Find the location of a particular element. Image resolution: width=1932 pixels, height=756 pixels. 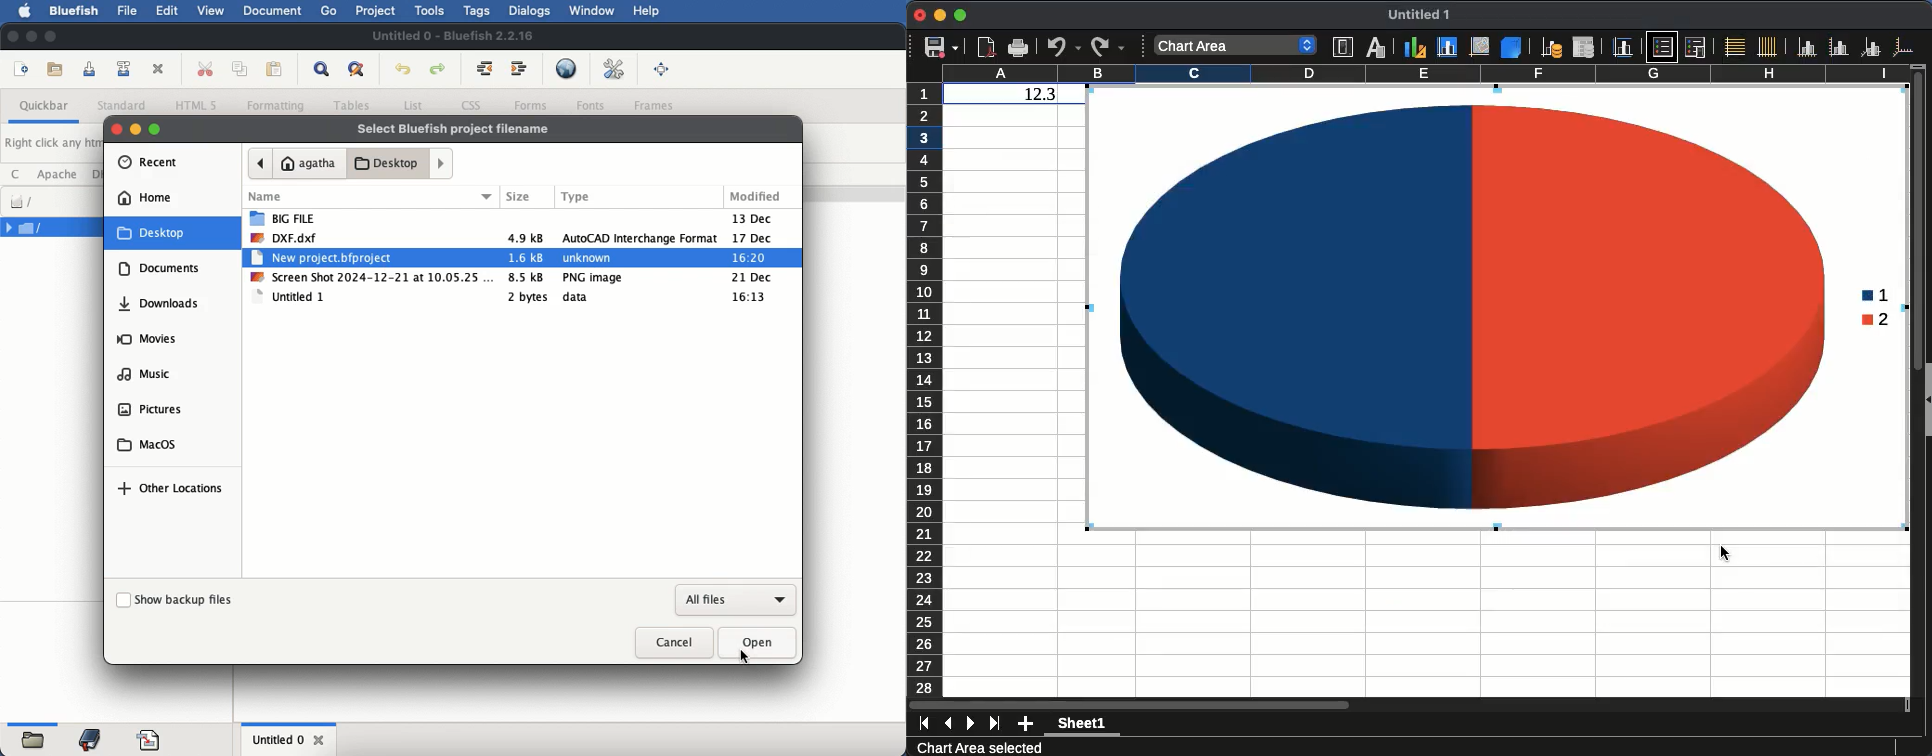

maximize is located at coordinates (962, 16).